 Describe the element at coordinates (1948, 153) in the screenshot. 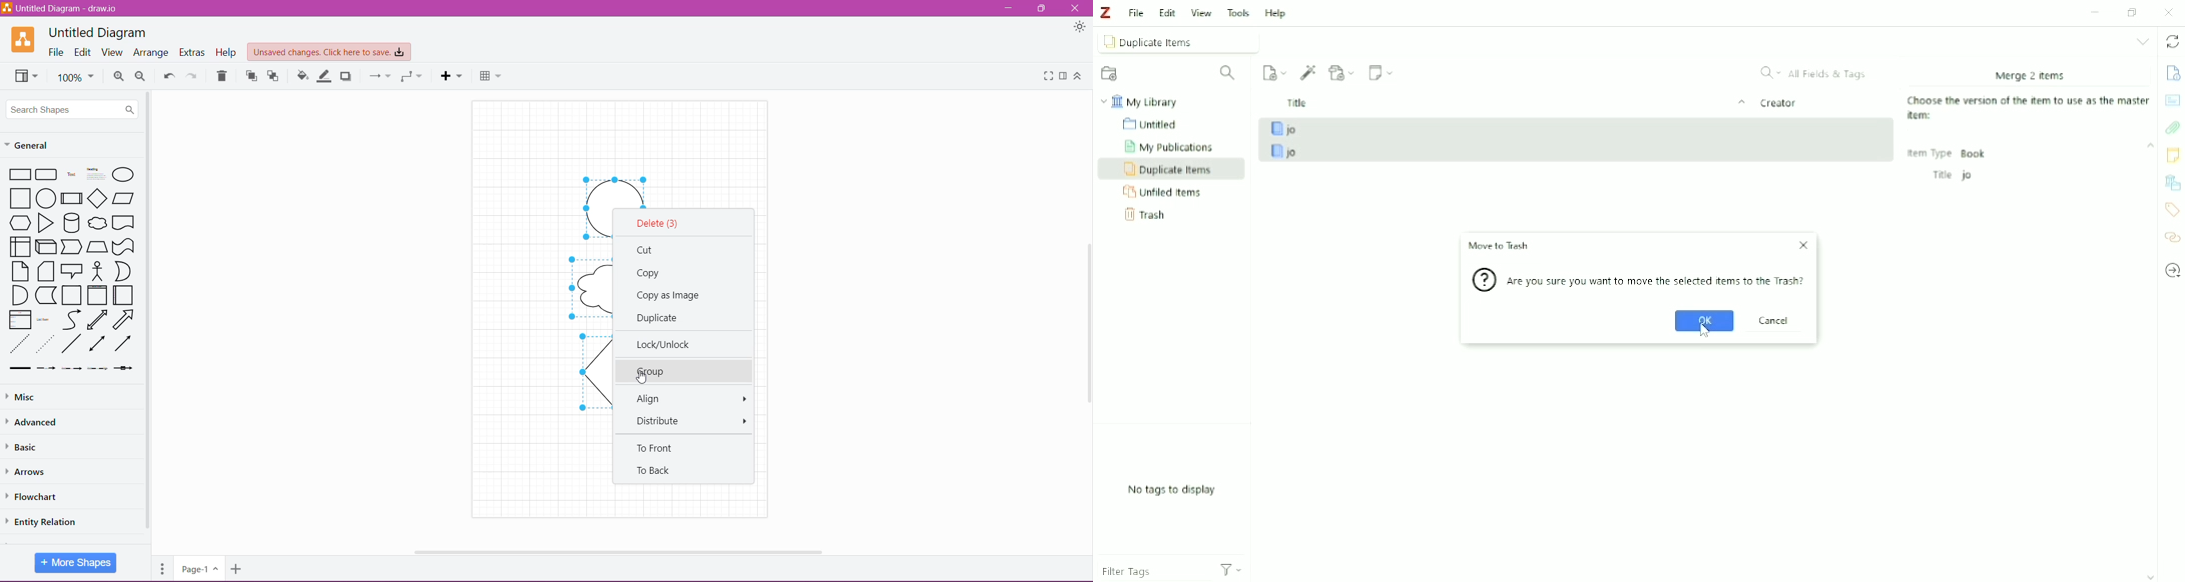

I see `Item Type Book` at that location.